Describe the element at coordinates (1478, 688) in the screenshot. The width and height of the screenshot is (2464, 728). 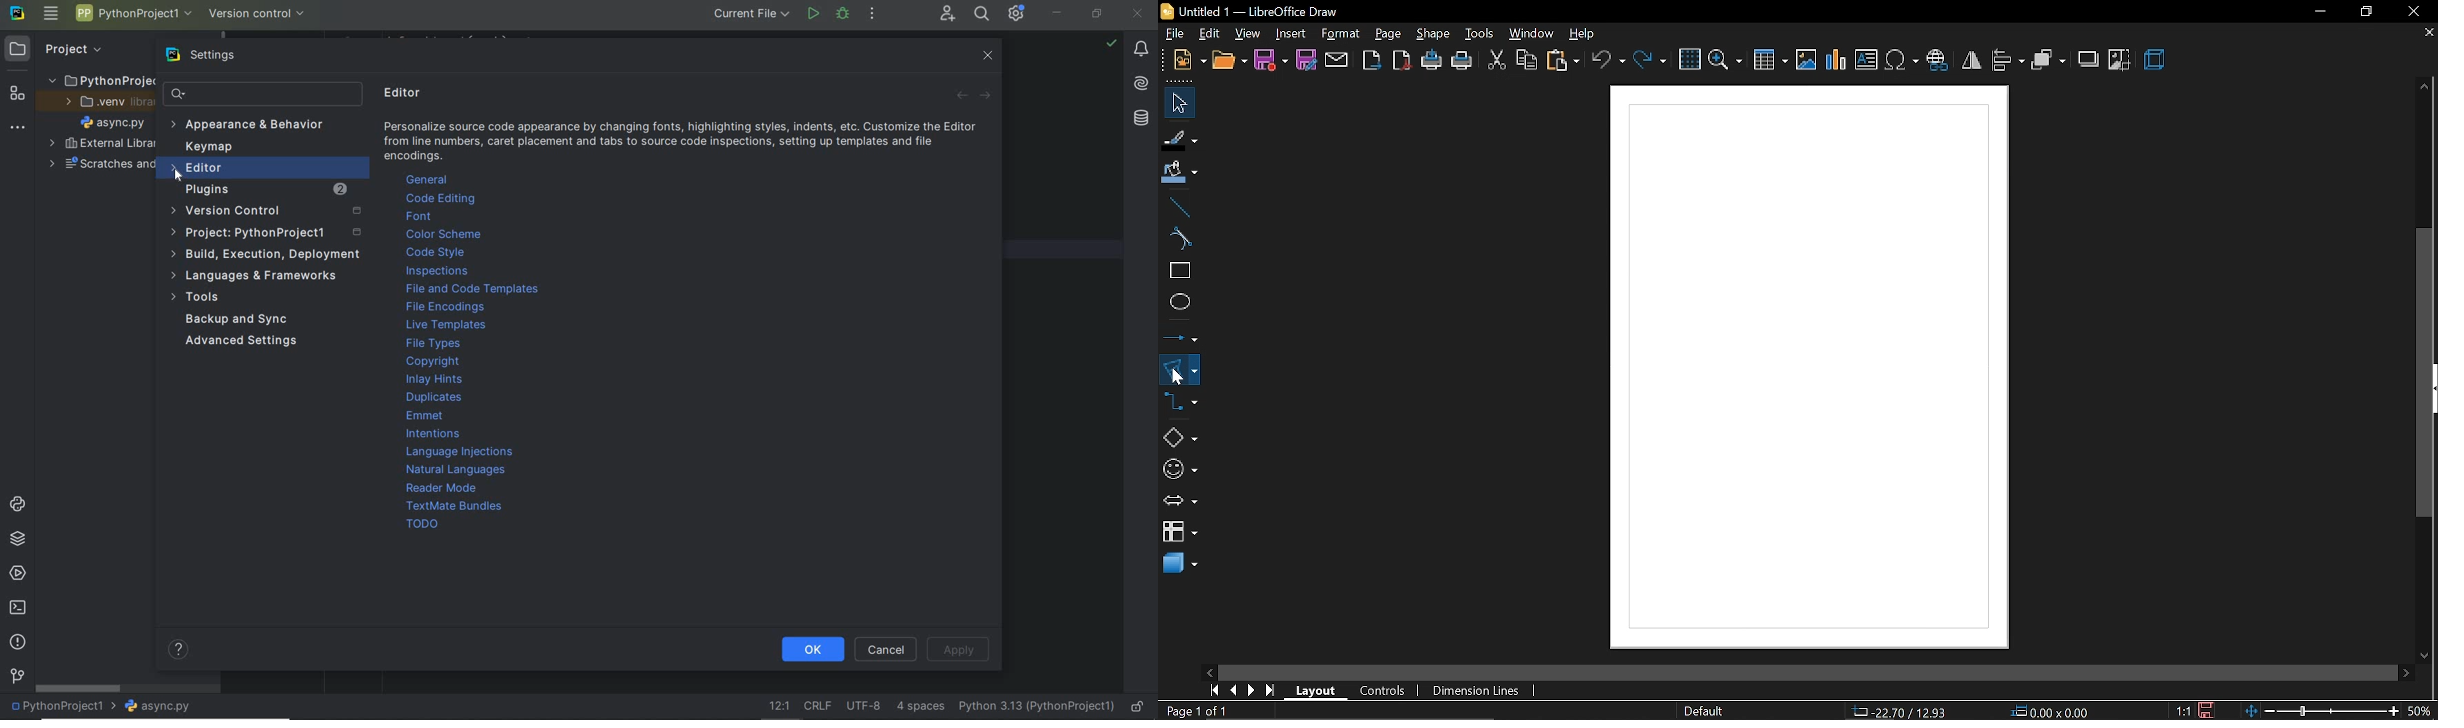
I see `dimension` at that location.